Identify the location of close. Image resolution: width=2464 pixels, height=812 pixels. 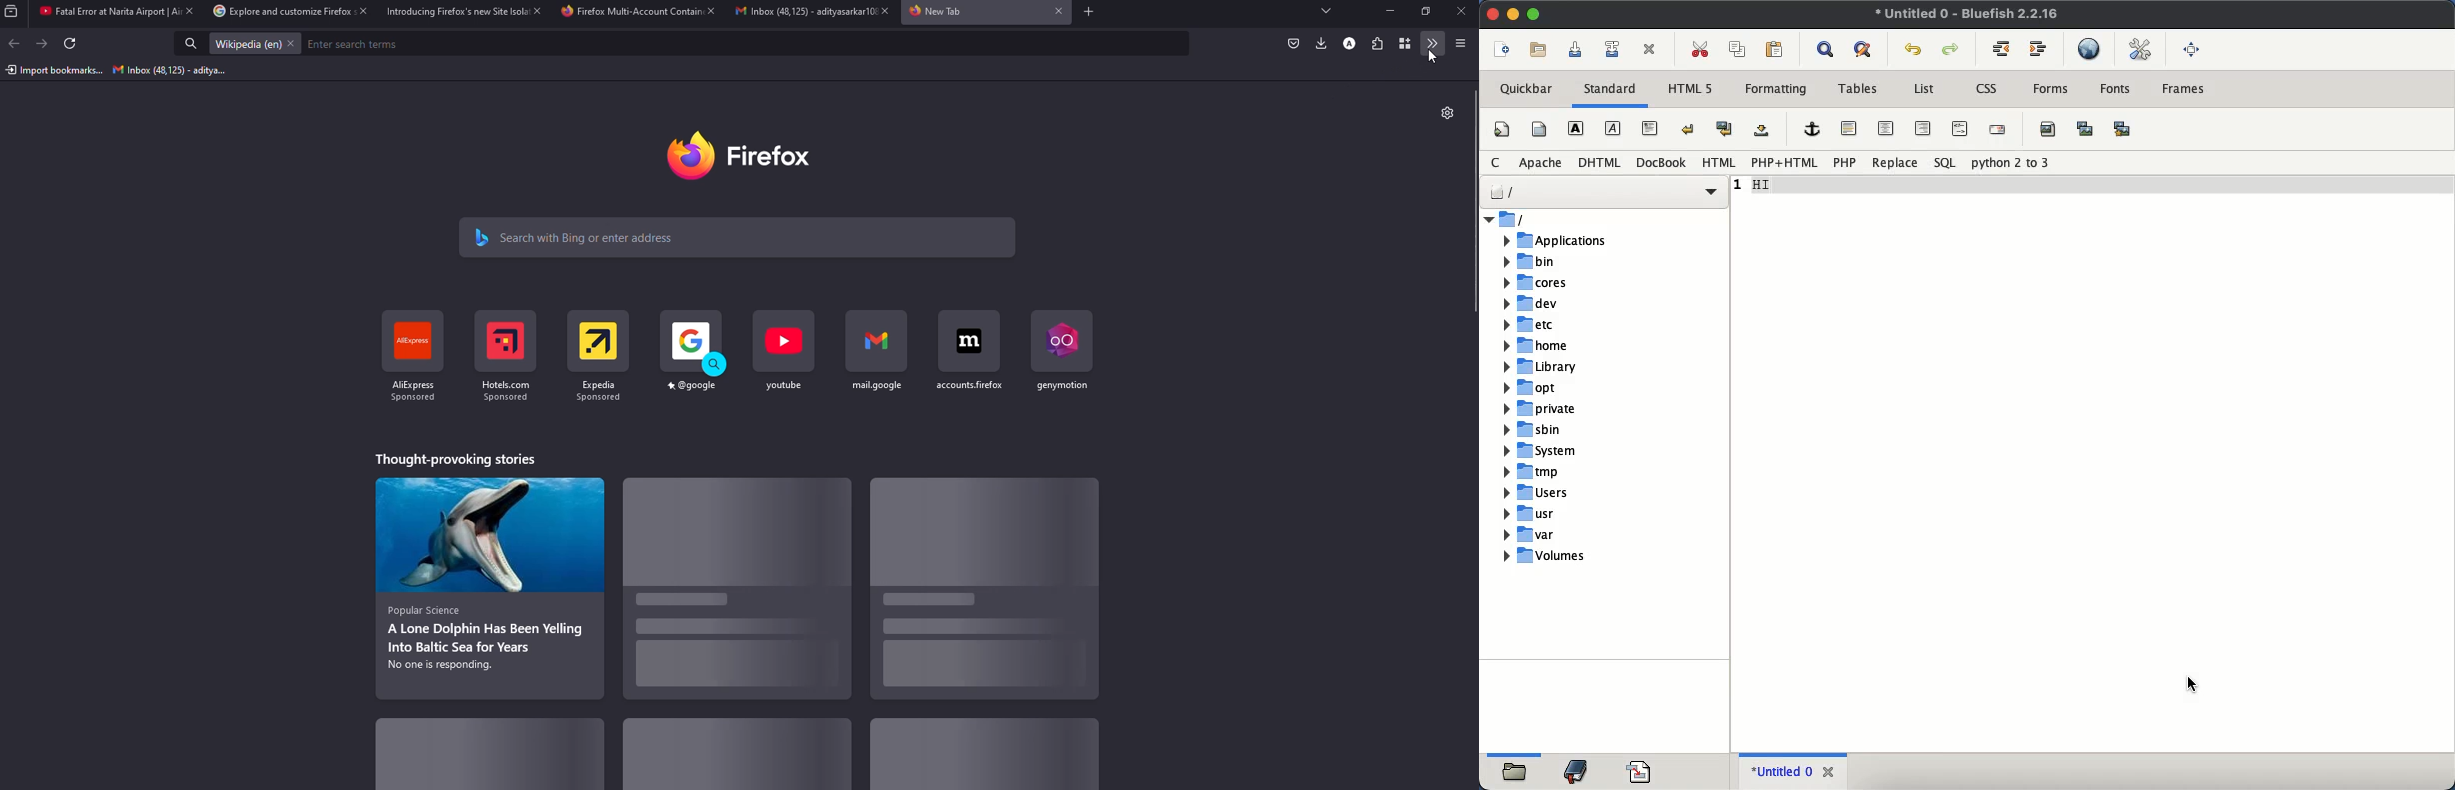
(187, 11).